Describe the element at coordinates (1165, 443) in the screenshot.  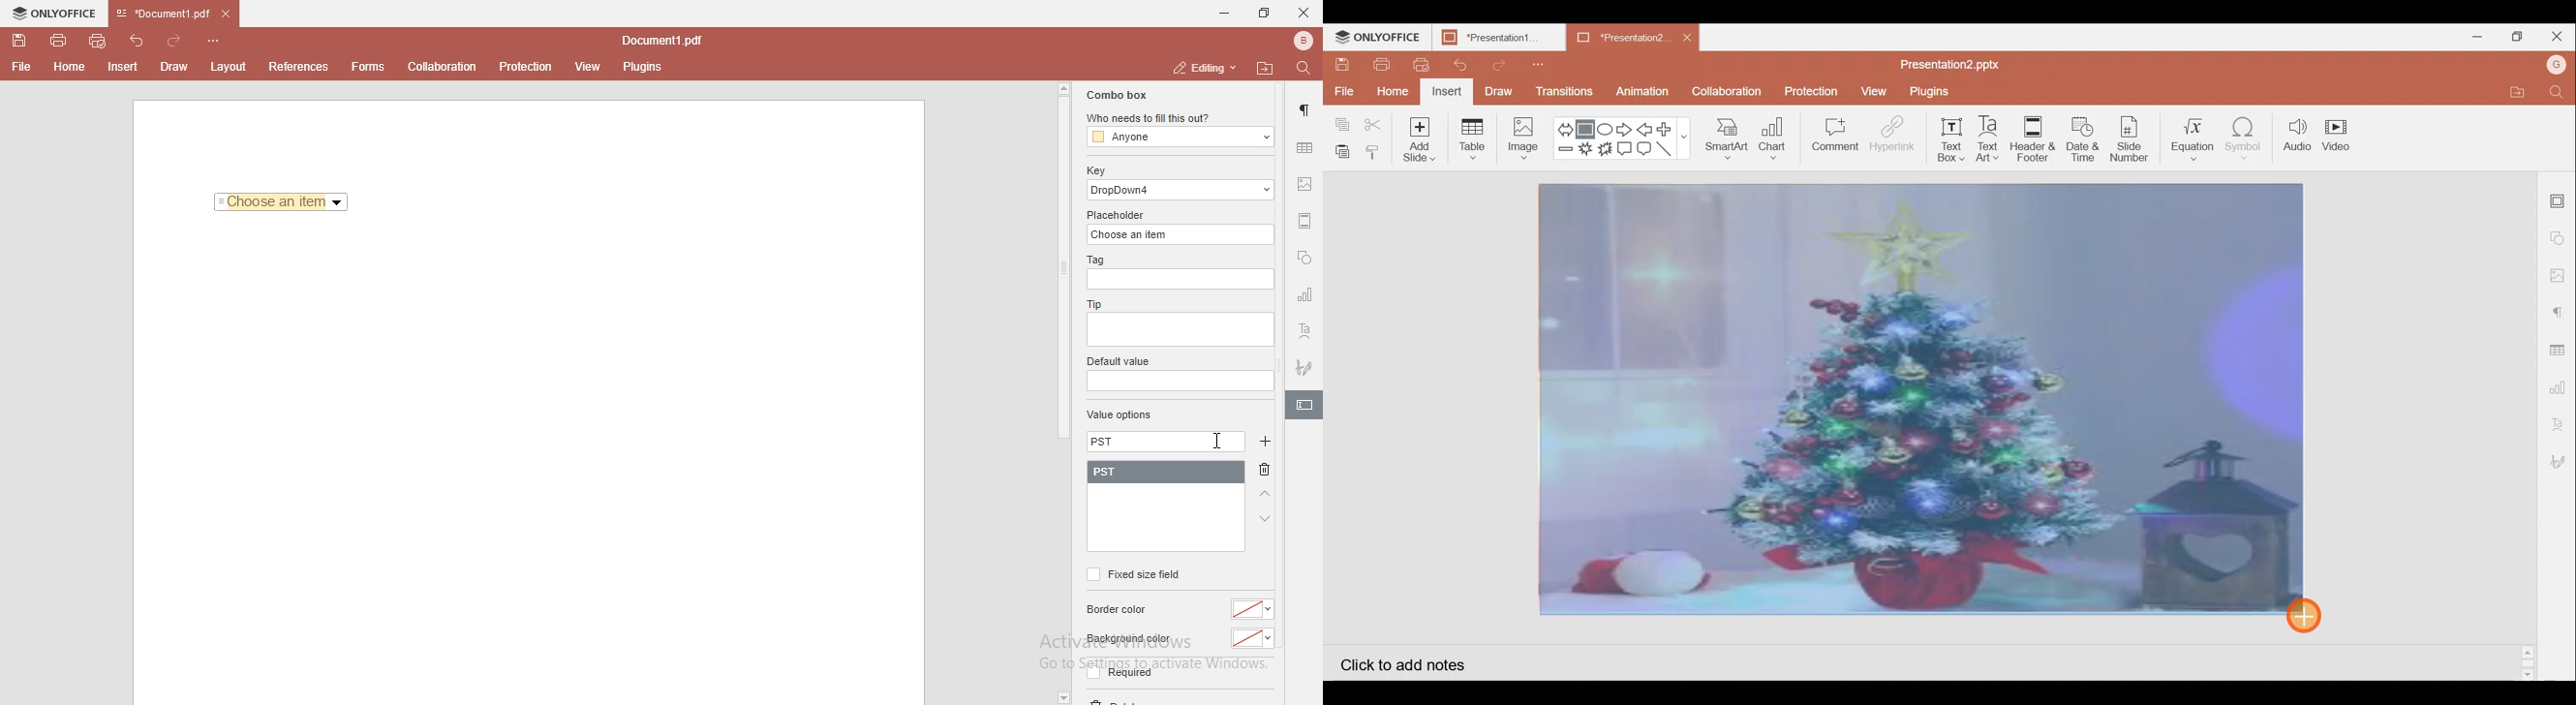
I see `pst` at that location.